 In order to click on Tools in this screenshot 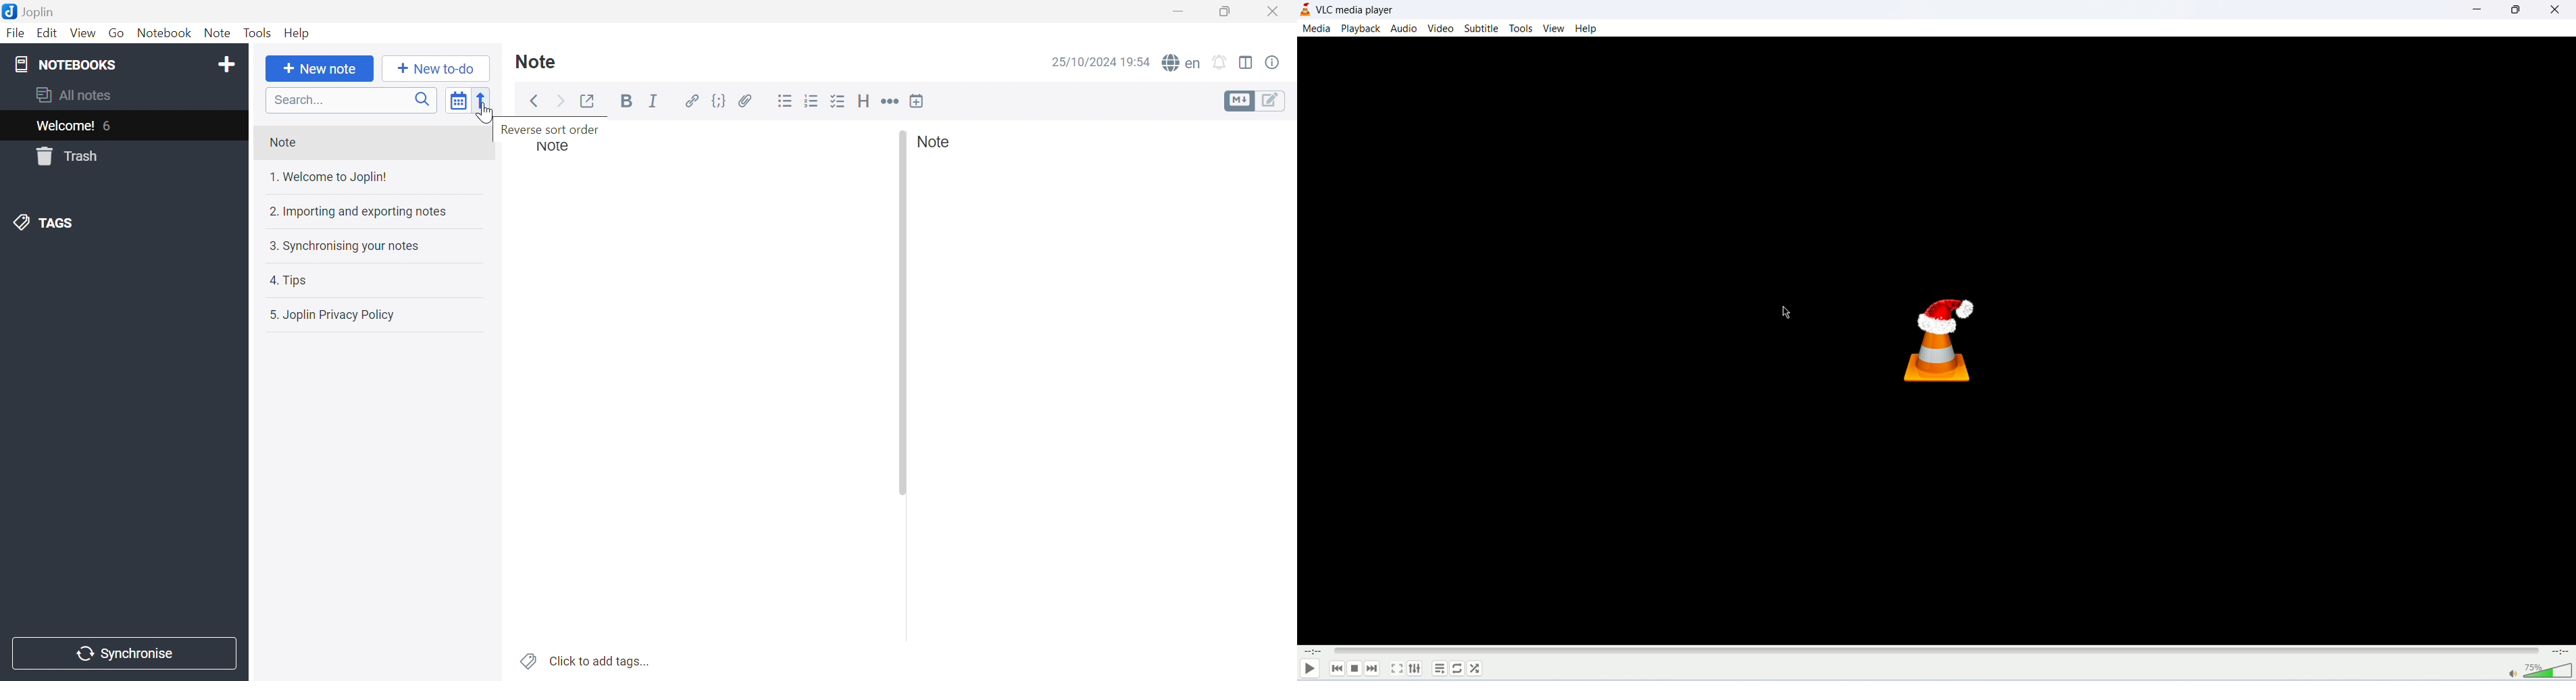, I will do `click(257, 33)`.